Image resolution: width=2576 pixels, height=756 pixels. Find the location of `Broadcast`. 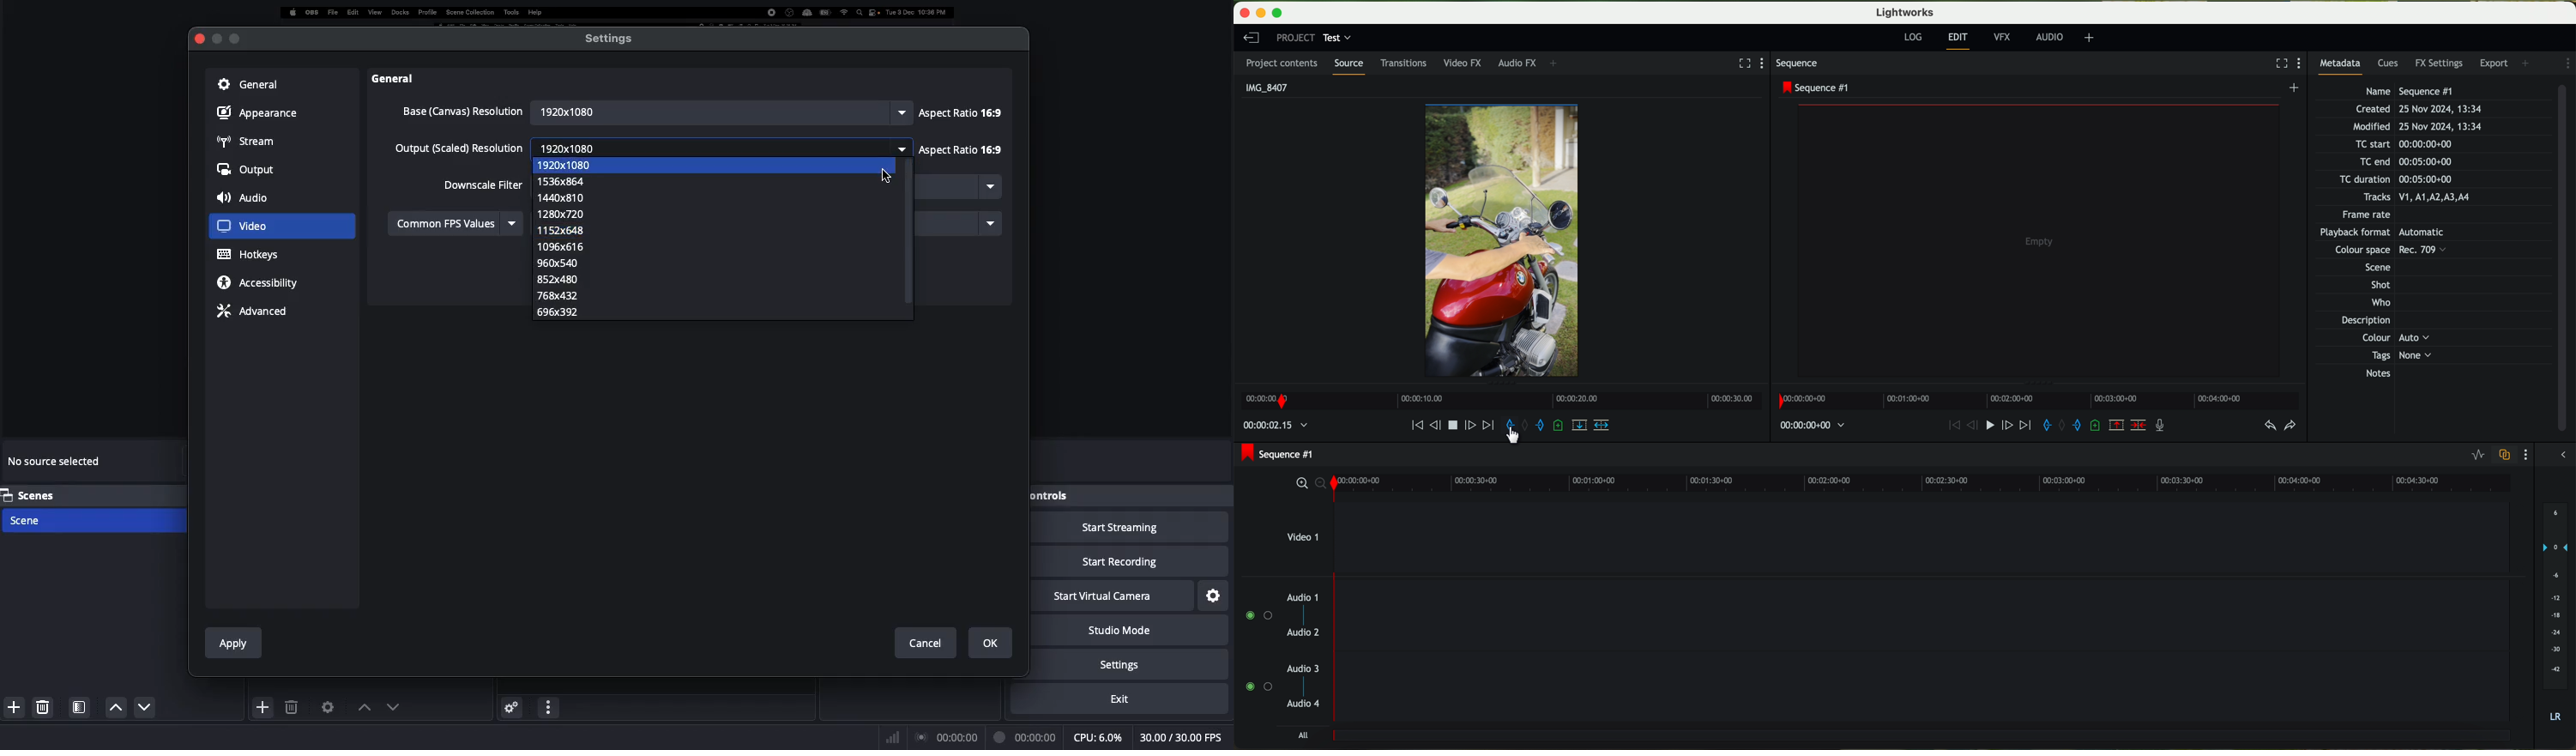

Broadcast is located at coordinates (948, 737).